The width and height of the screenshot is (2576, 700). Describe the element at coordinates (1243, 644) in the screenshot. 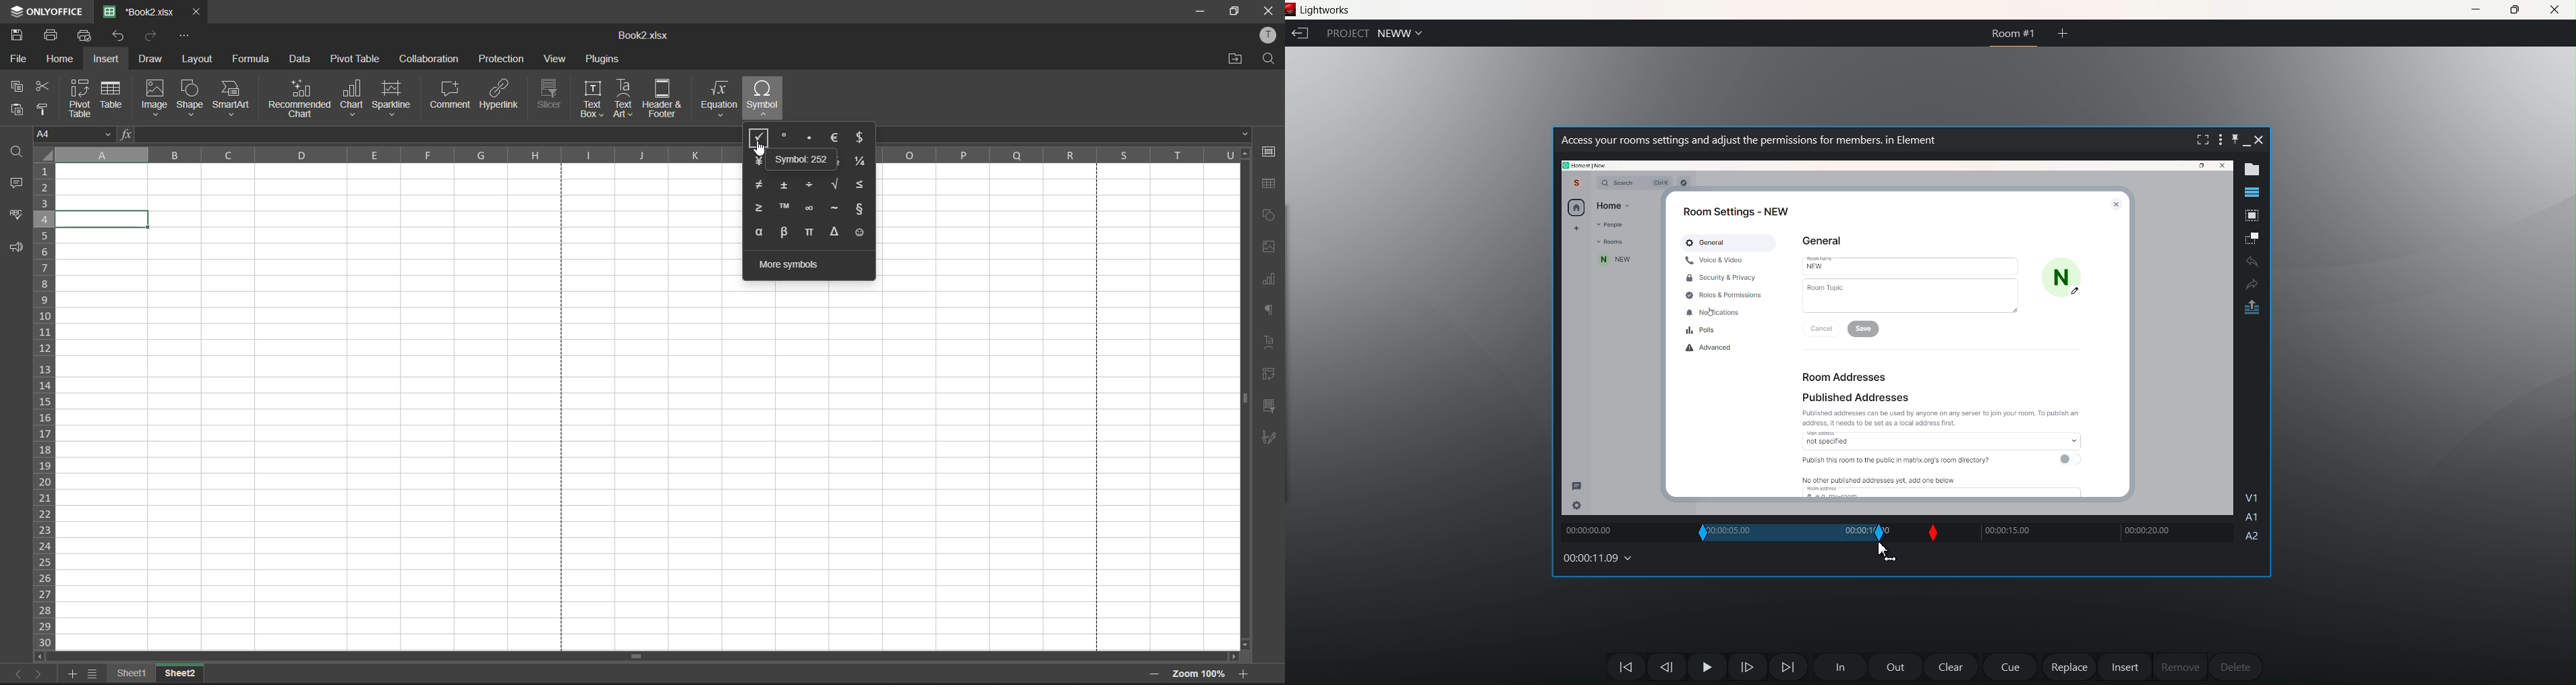

I see `scroll down` at that location.